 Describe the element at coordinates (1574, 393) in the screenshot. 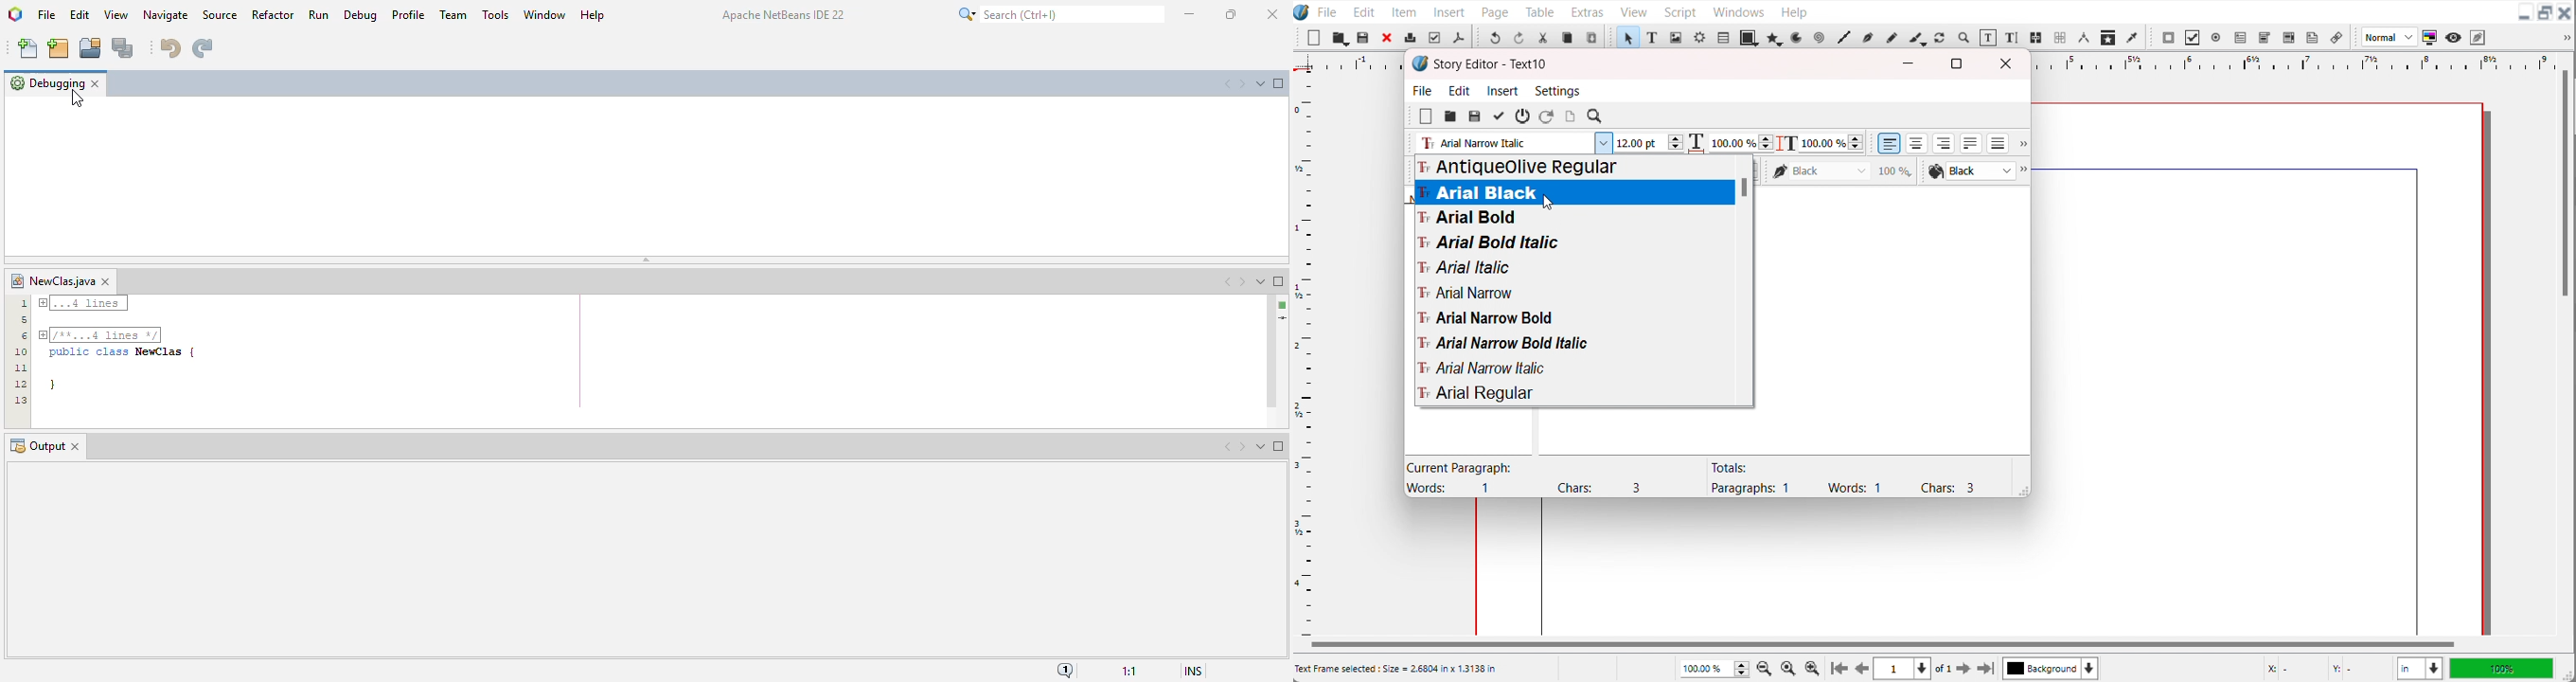

I see `Font` at that location.